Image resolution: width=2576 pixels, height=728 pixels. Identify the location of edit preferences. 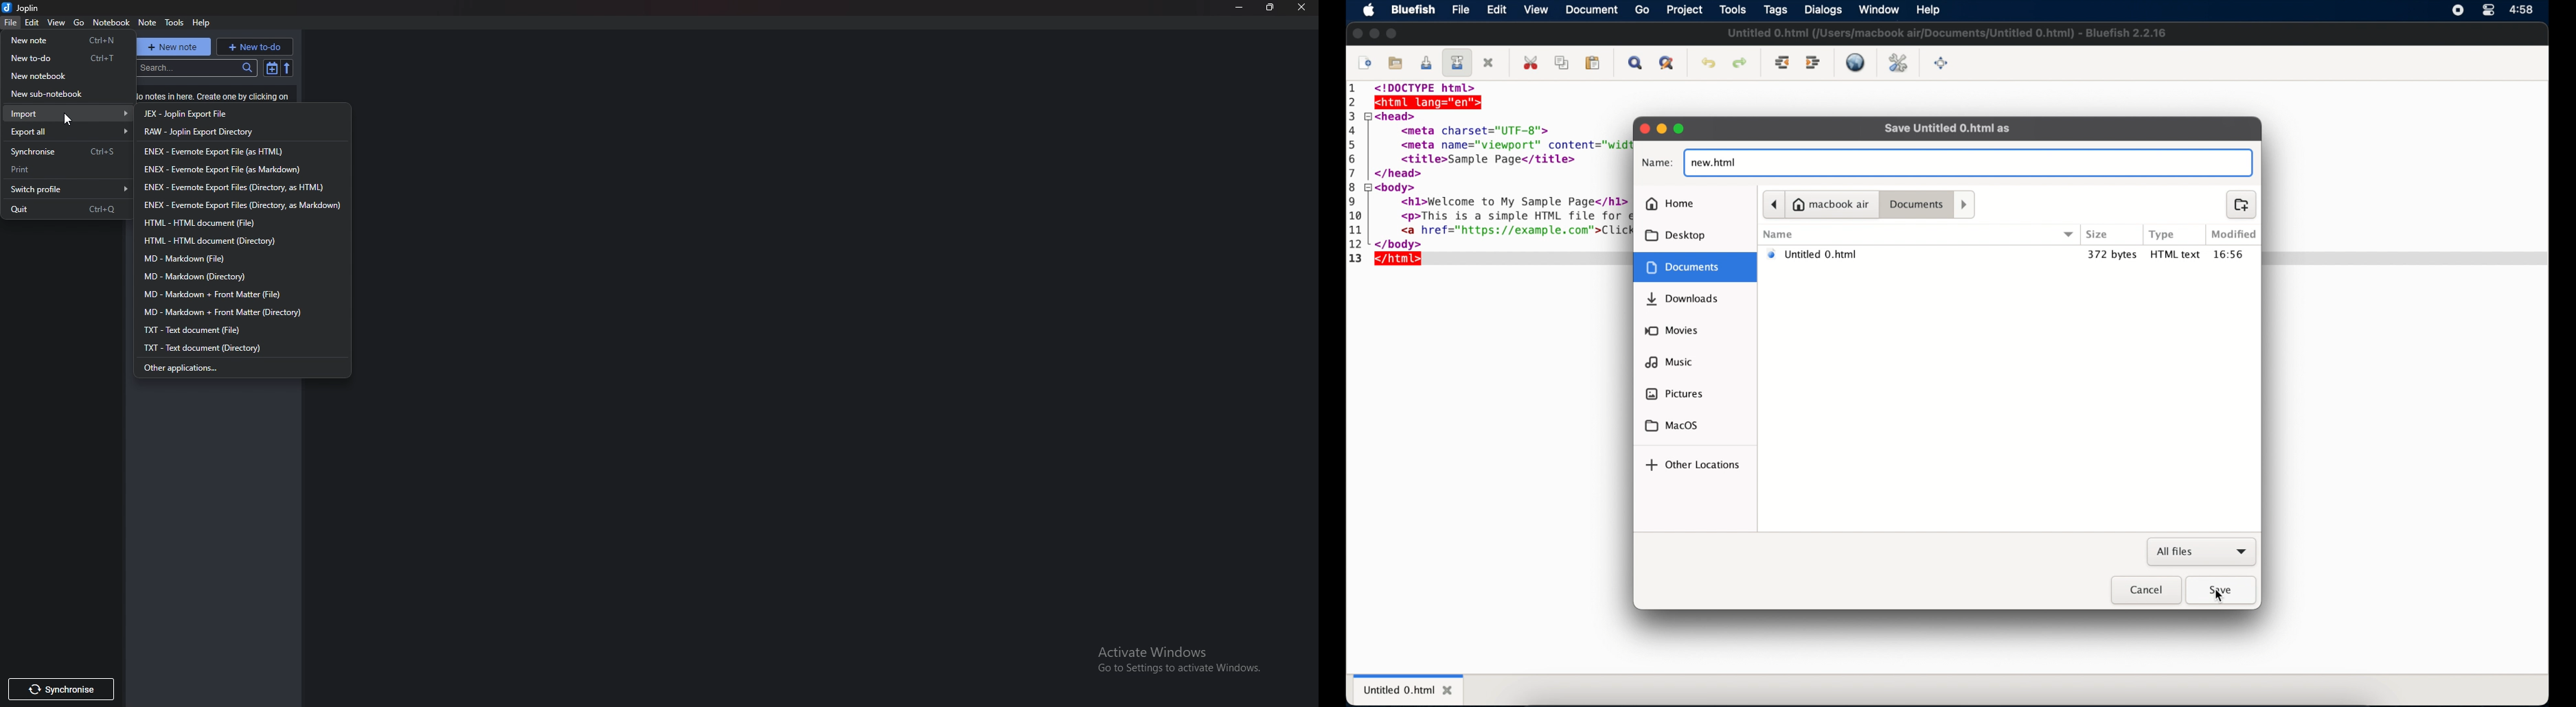
(1898, 63).